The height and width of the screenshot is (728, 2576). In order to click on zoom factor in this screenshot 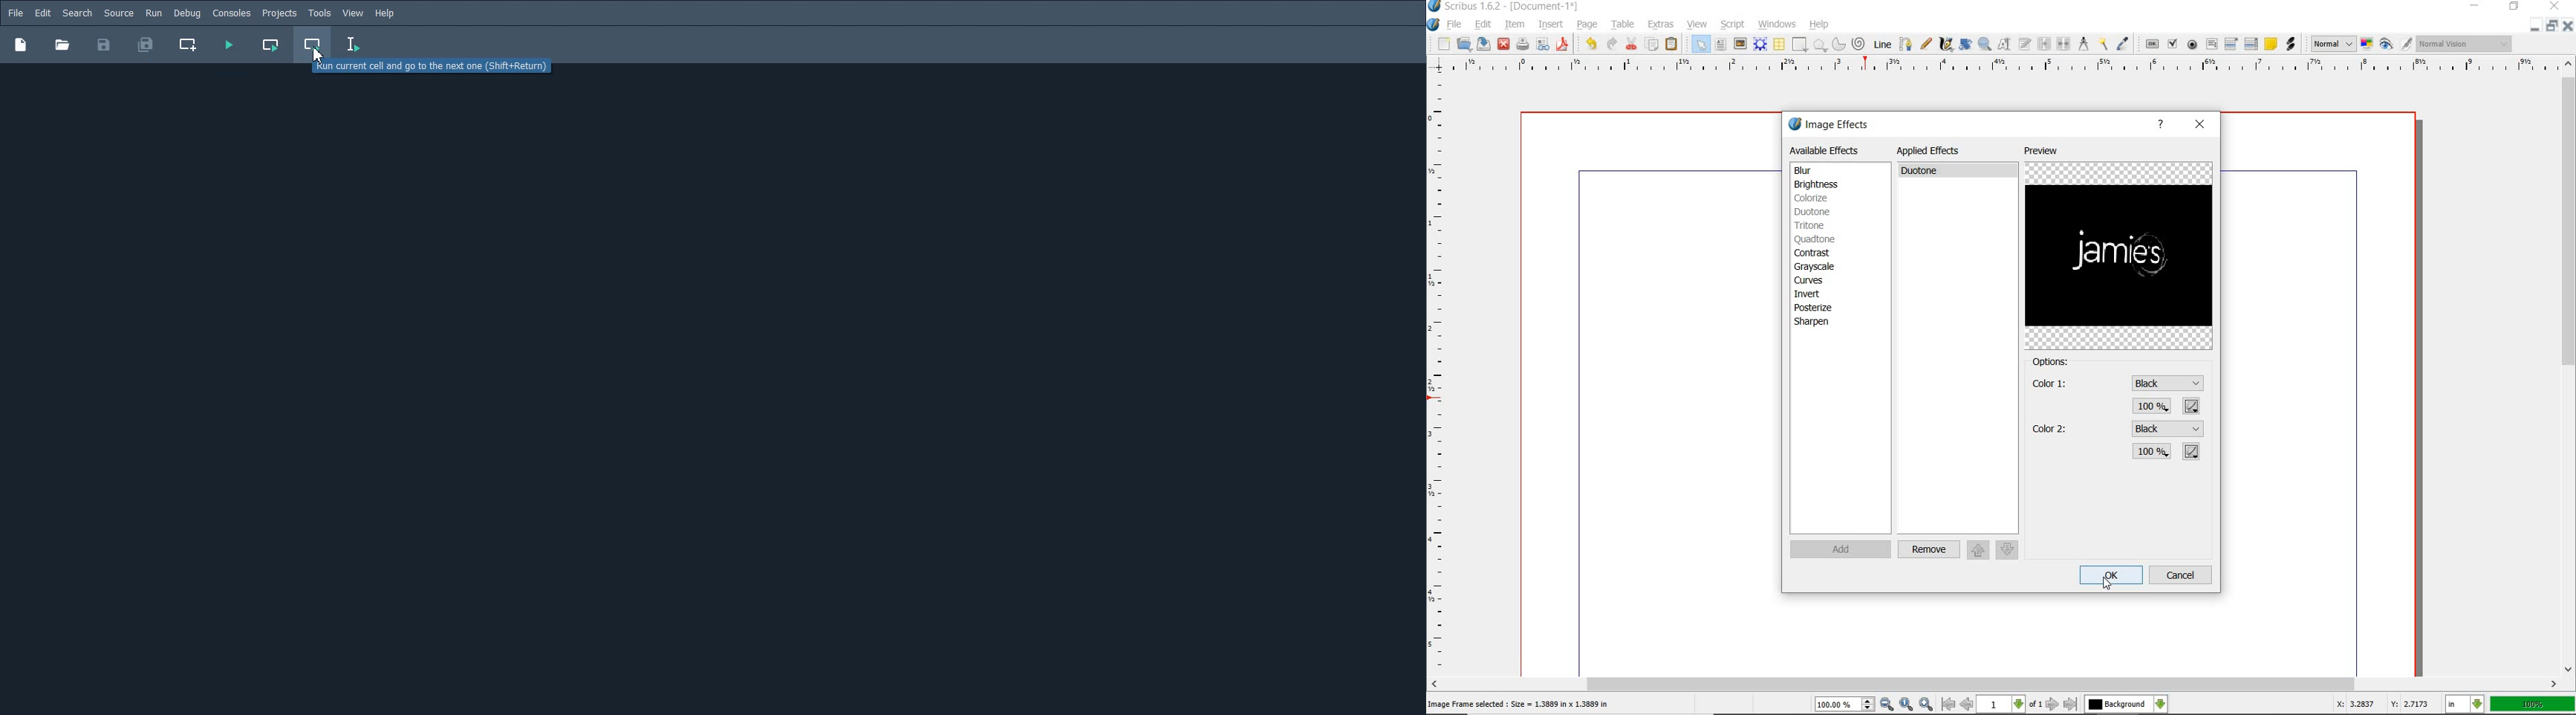, I will do `click(2533, 705)`.